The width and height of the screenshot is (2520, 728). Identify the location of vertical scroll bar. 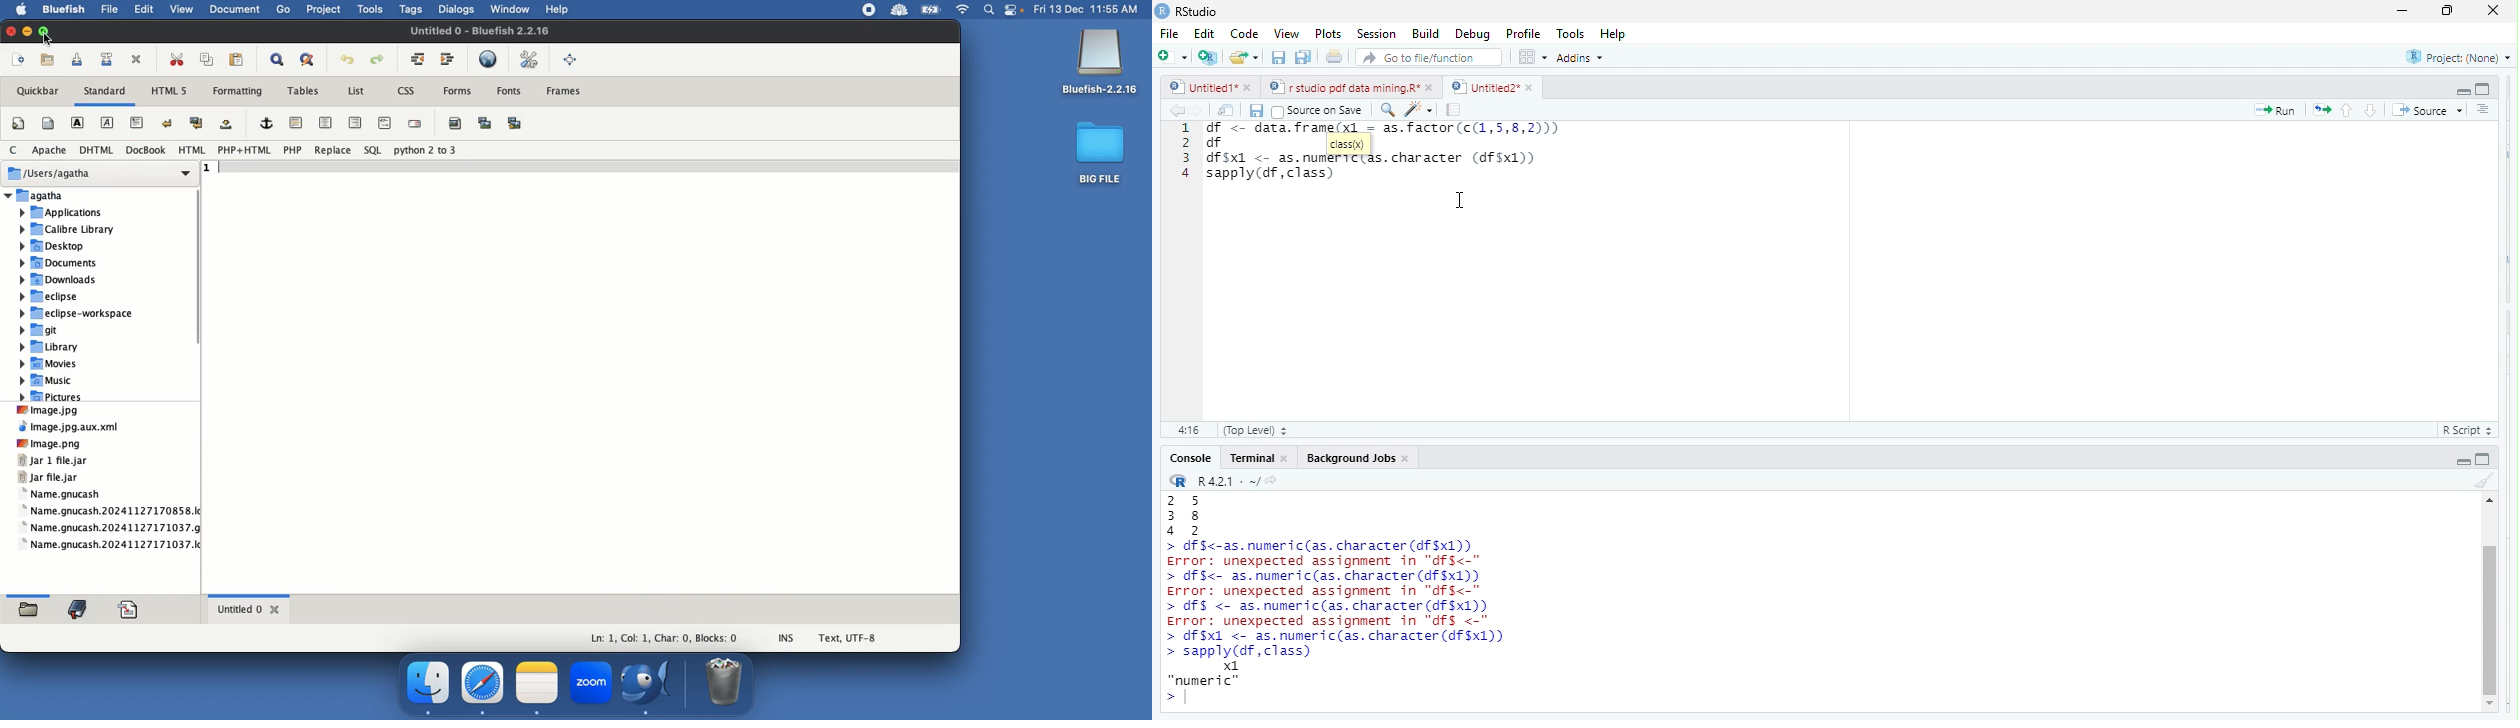
(2492, 601).